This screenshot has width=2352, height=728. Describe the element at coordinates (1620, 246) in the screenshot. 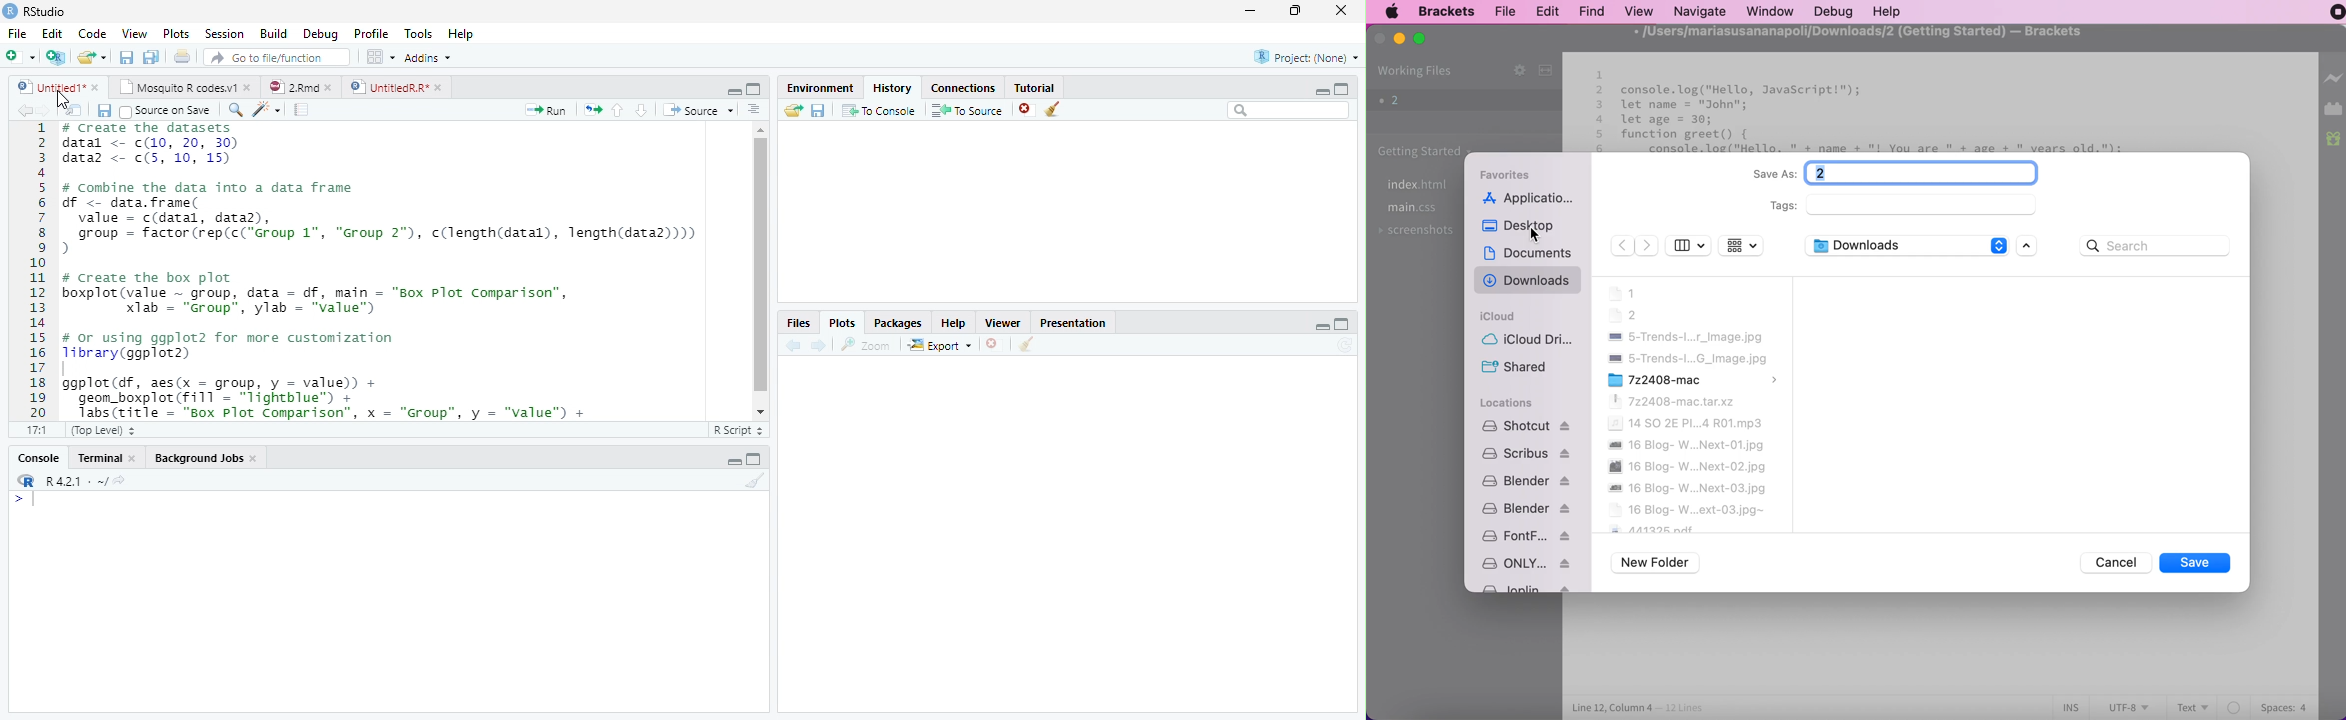

I see `back` at that location.